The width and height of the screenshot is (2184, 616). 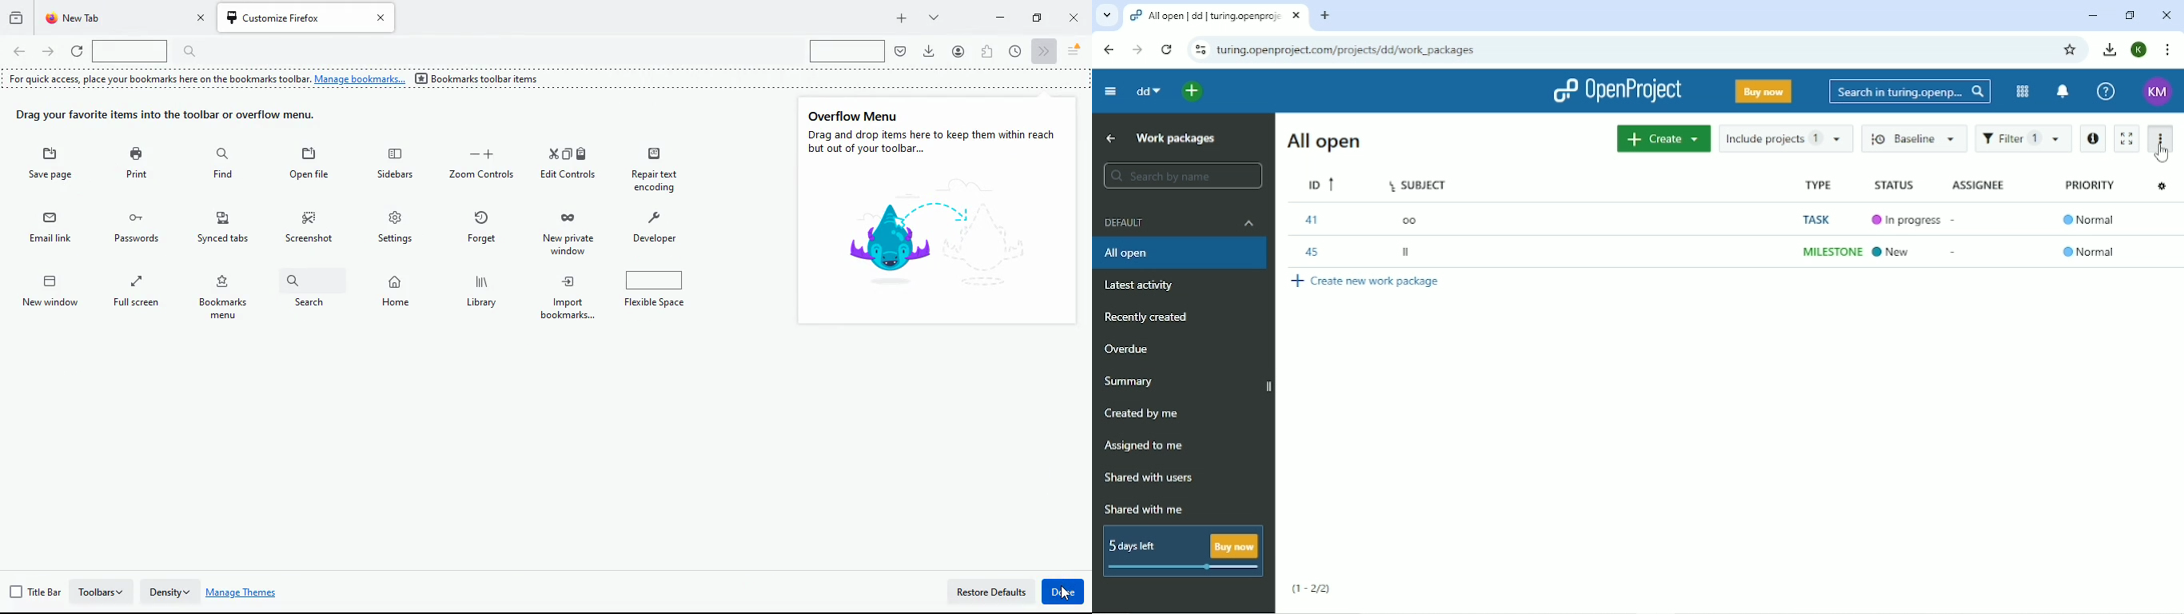 I want to click on Latest activity, so click(x=1140, y=285).